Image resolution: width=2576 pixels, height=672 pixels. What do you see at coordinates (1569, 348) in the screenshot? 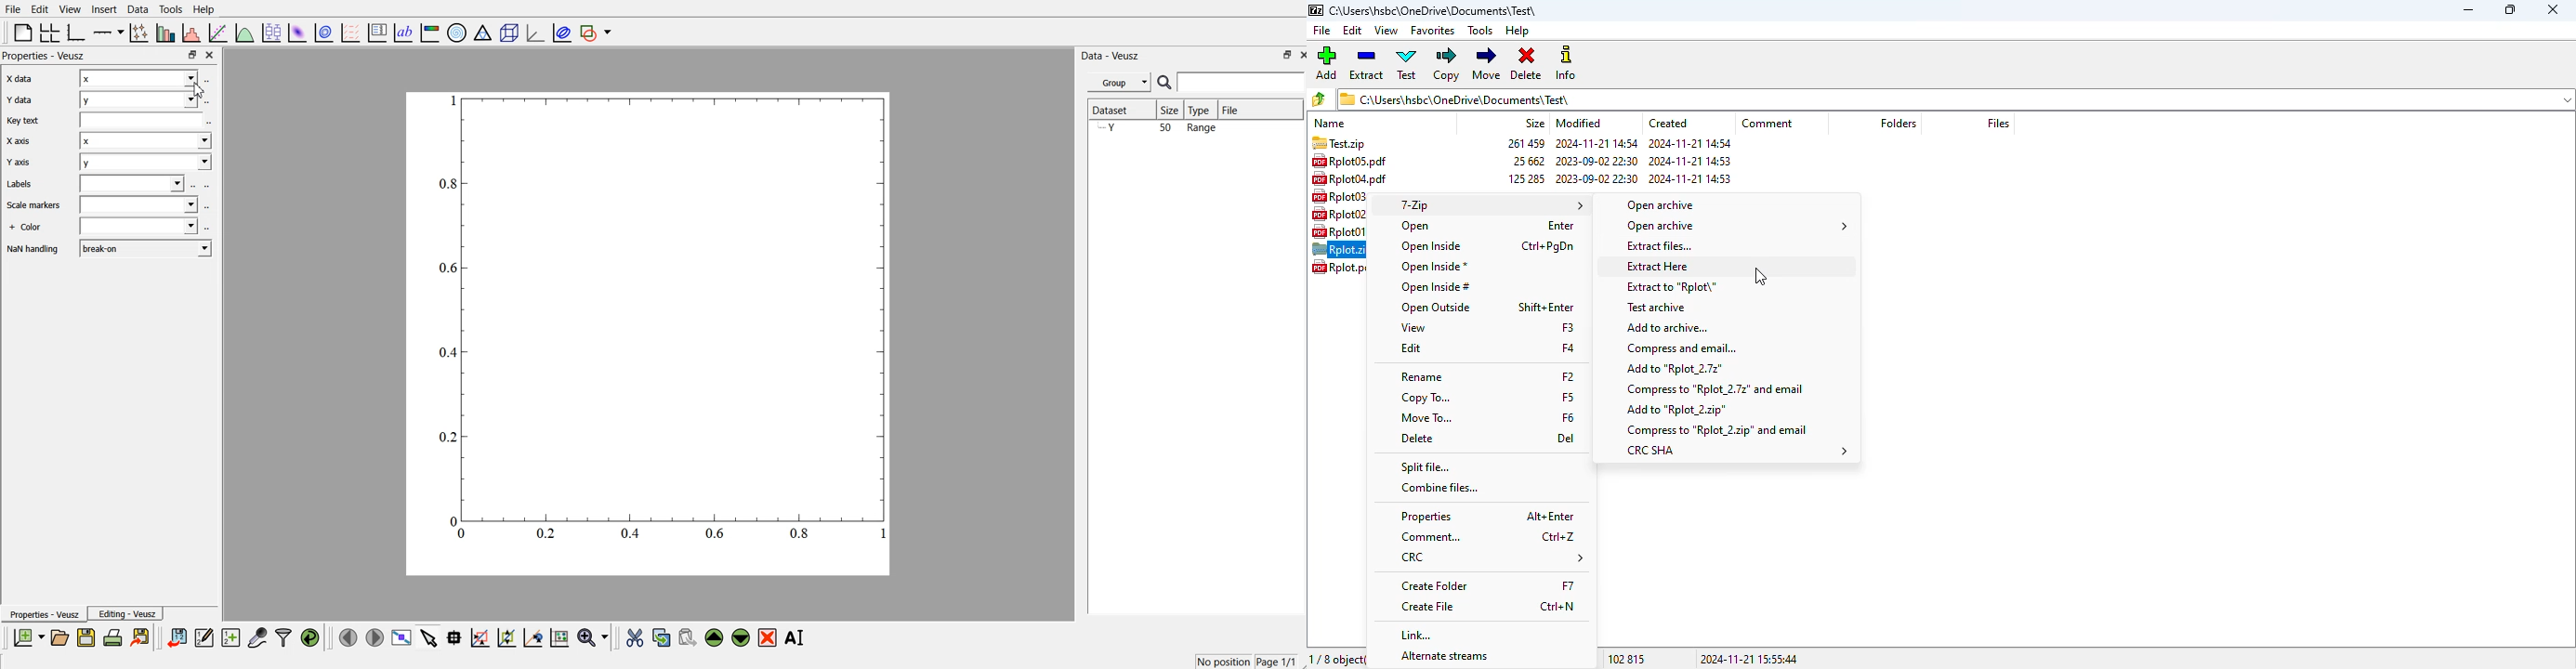
I see `shortcut for edit` at bounding box center [1569, 348].